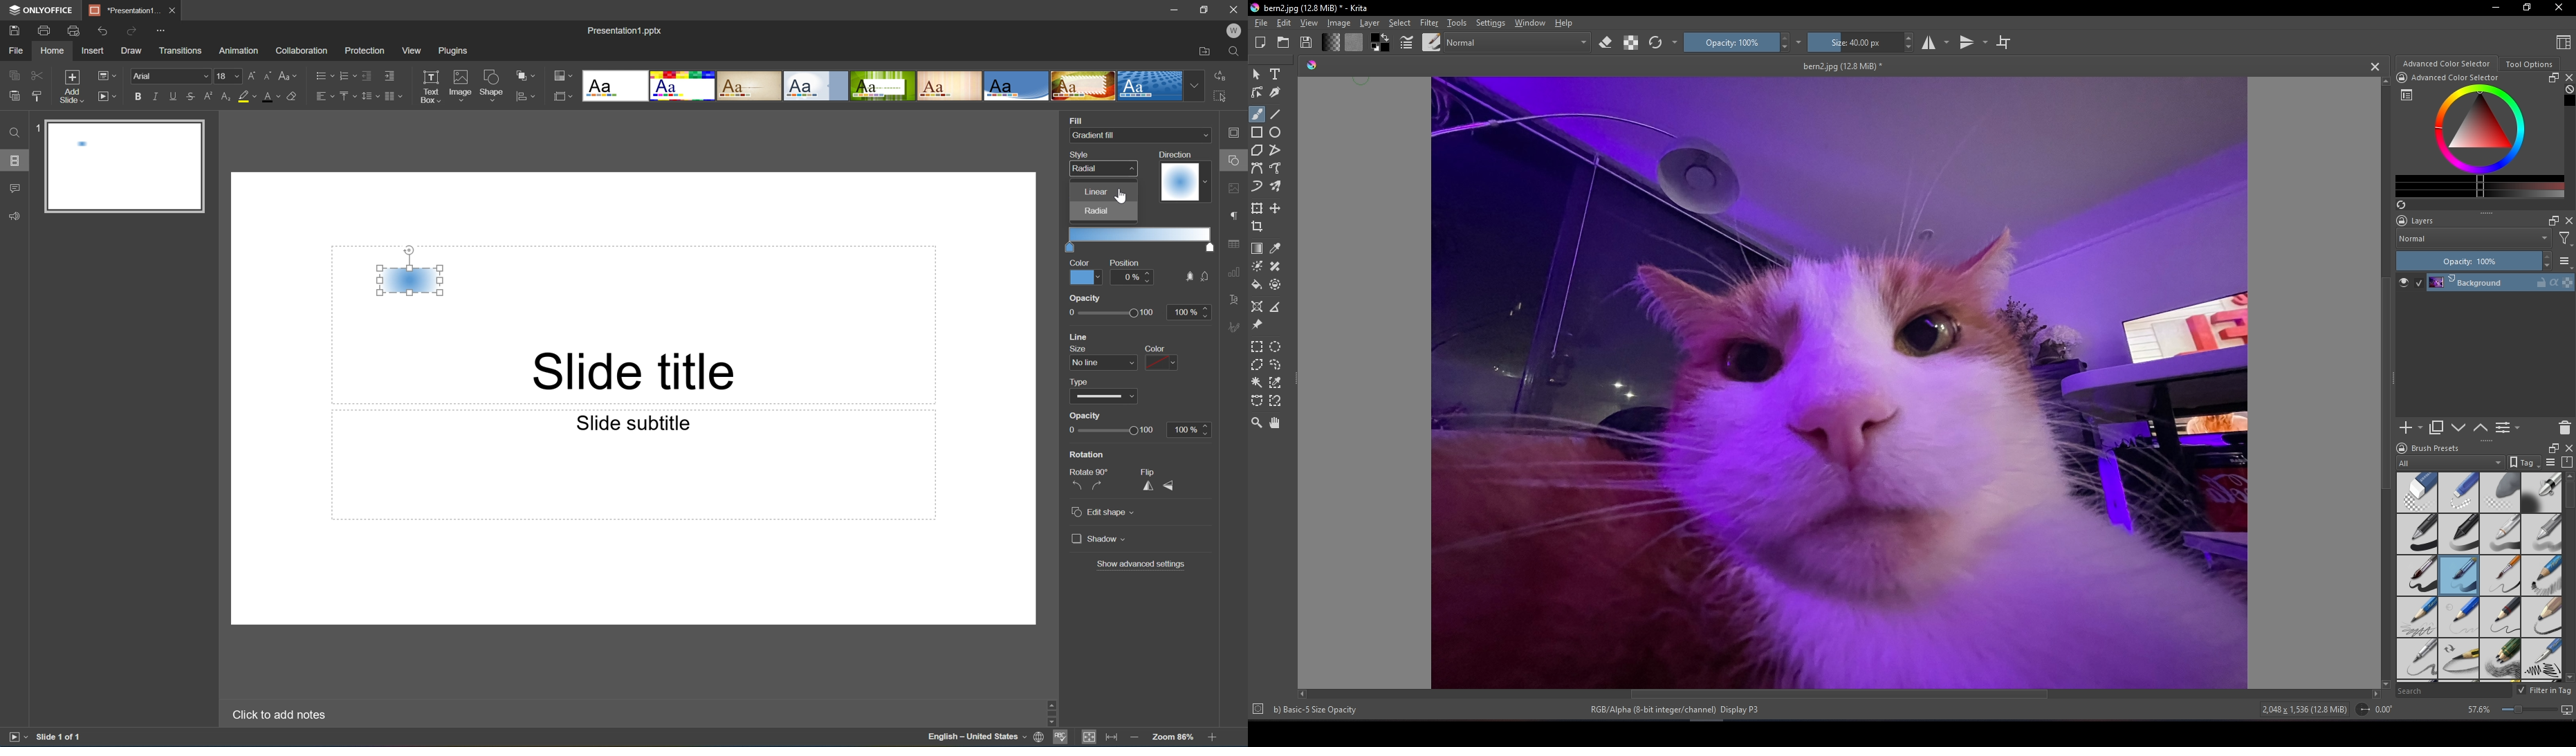  Describe the element at coordinates (12, 96) in the screenshot. I see `Paste` at that location.